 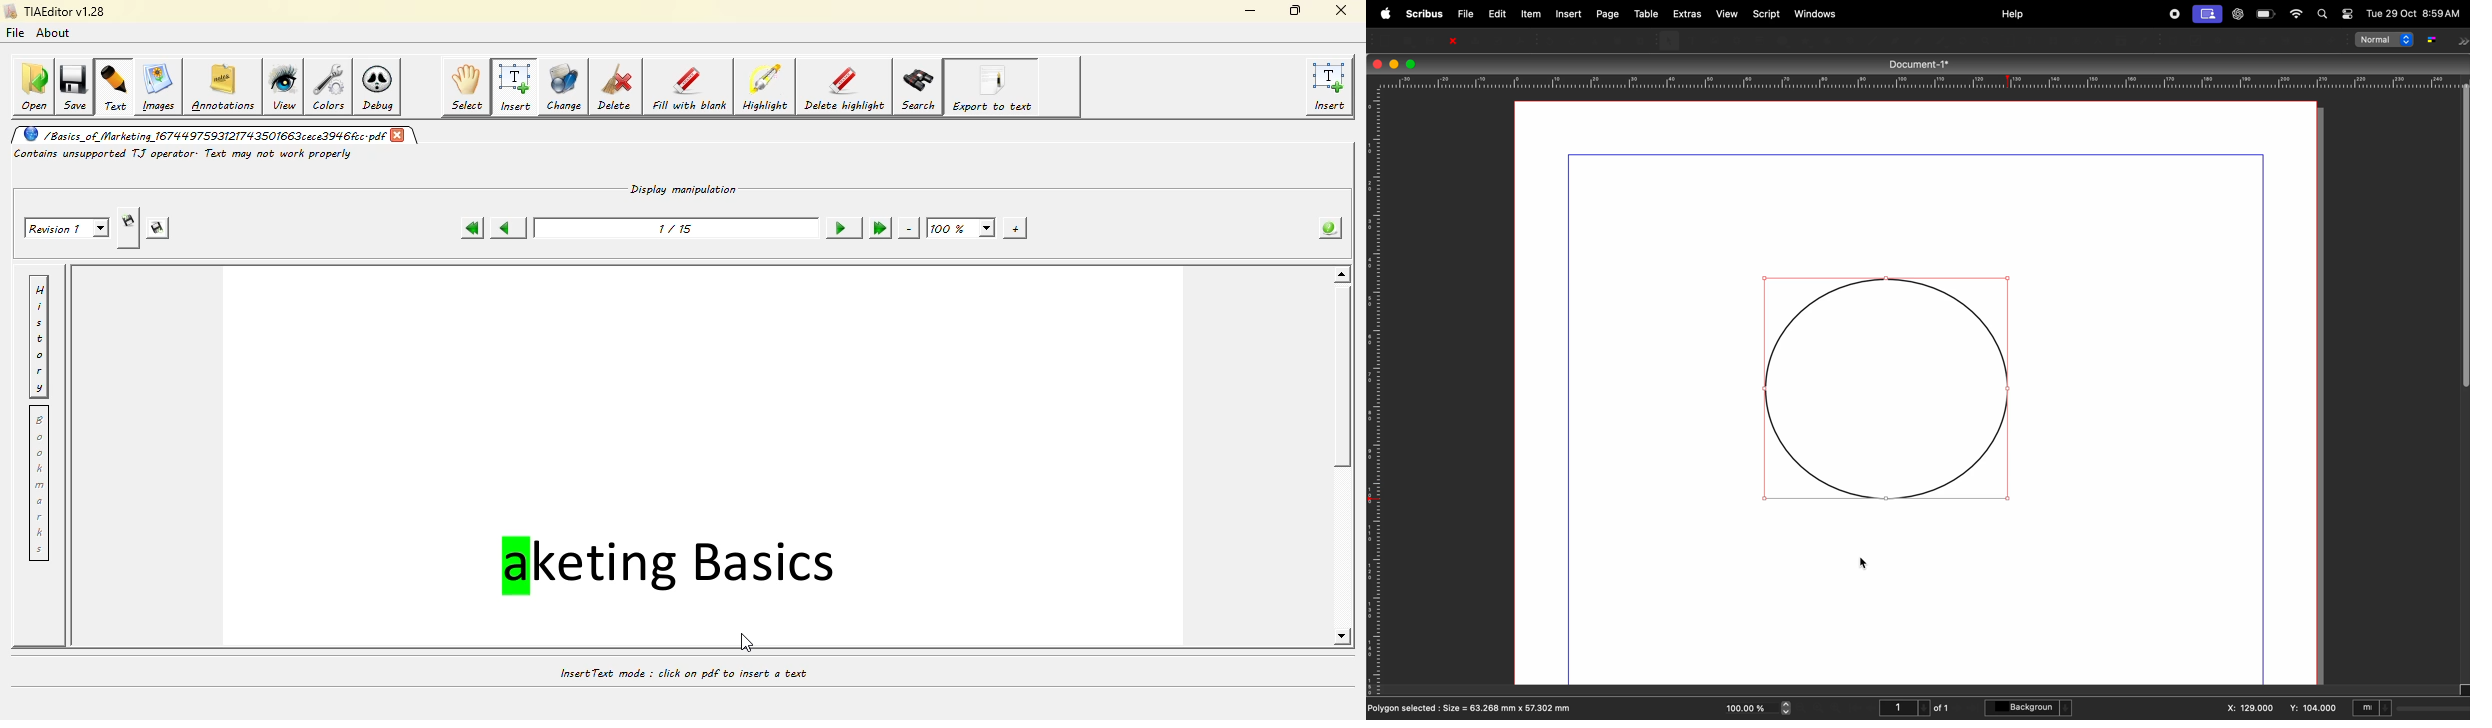 I want to click on verticle sidebar, so click(x=2460, y=255).